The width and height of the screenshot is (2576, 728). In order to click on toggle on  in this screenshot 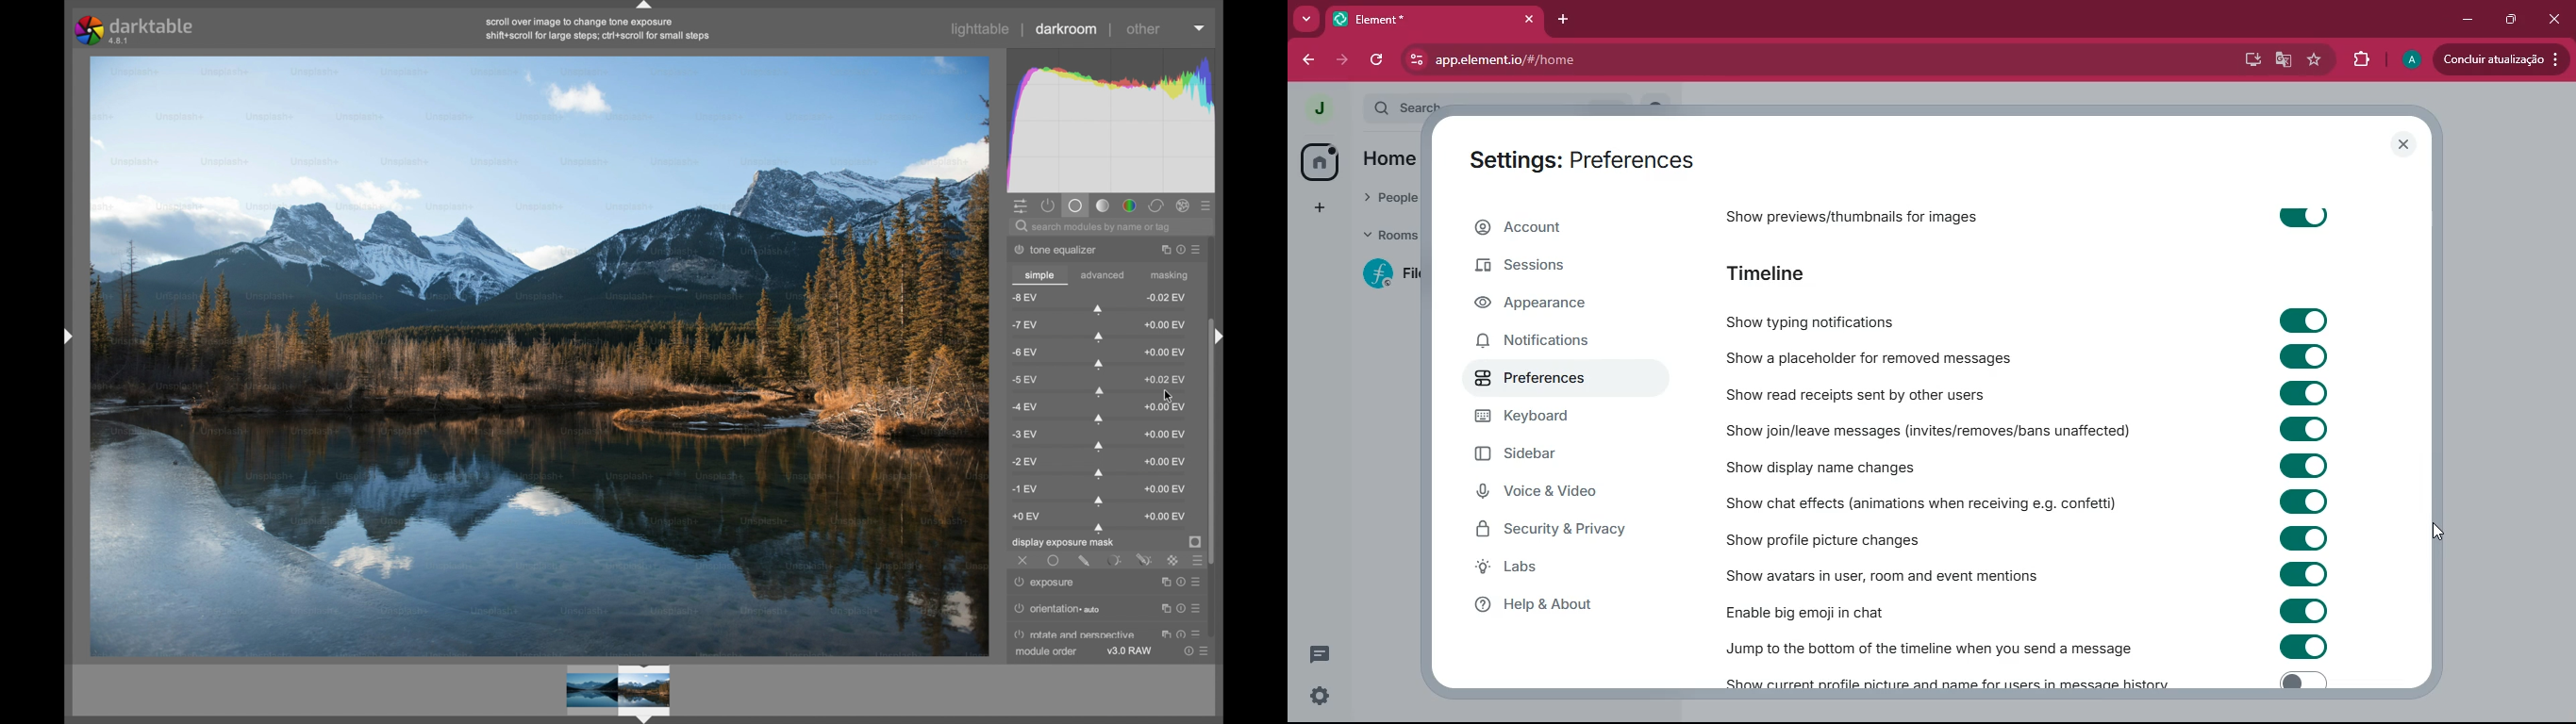, I will do `click(2302, 465)`.